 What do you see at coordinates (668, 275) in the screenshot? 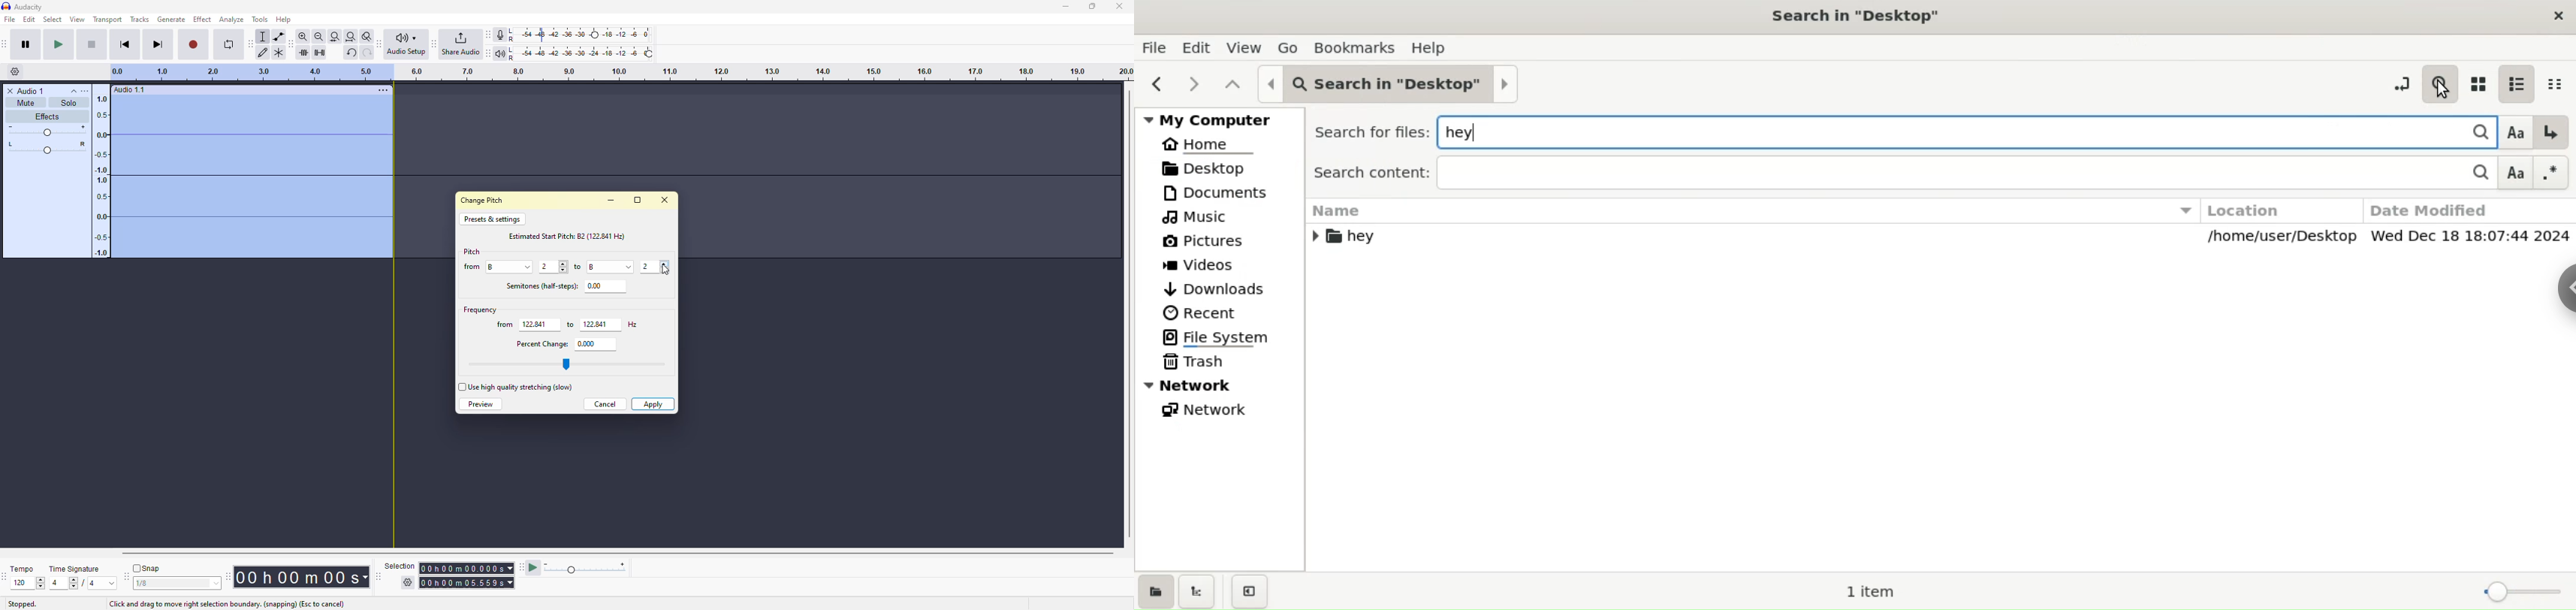
I see `cursor` at bounding box center [668, 275].